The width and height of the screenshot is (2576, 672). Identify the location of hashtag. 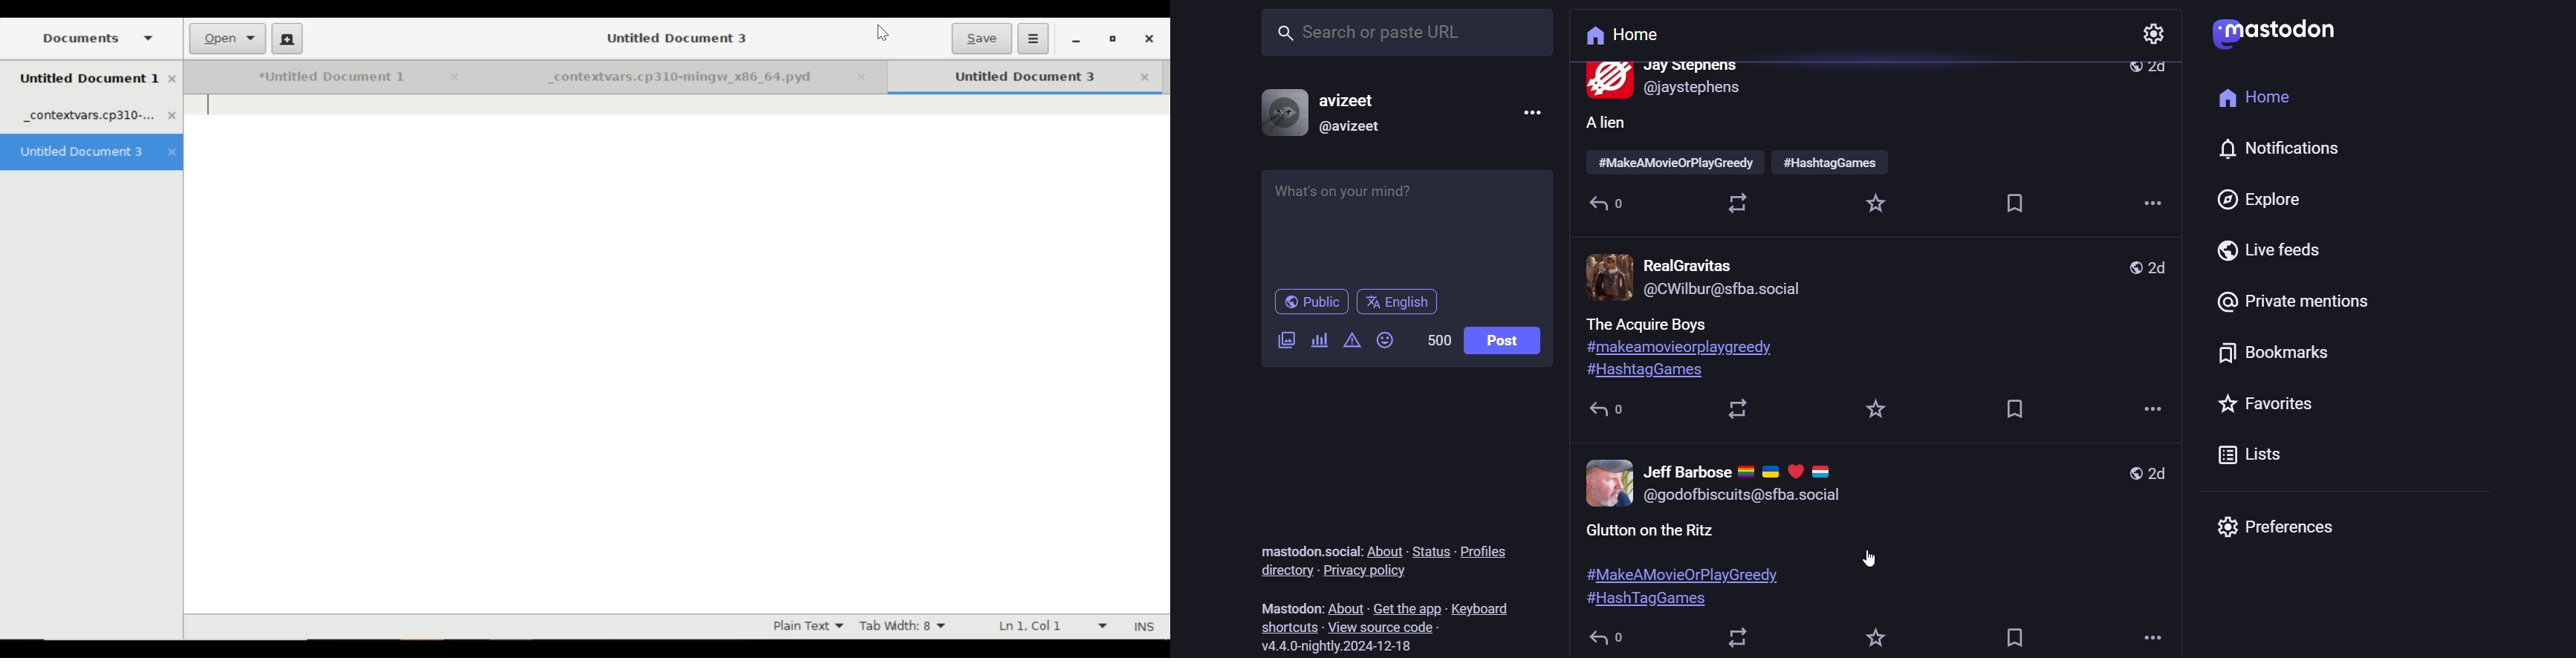
(1678, 348).